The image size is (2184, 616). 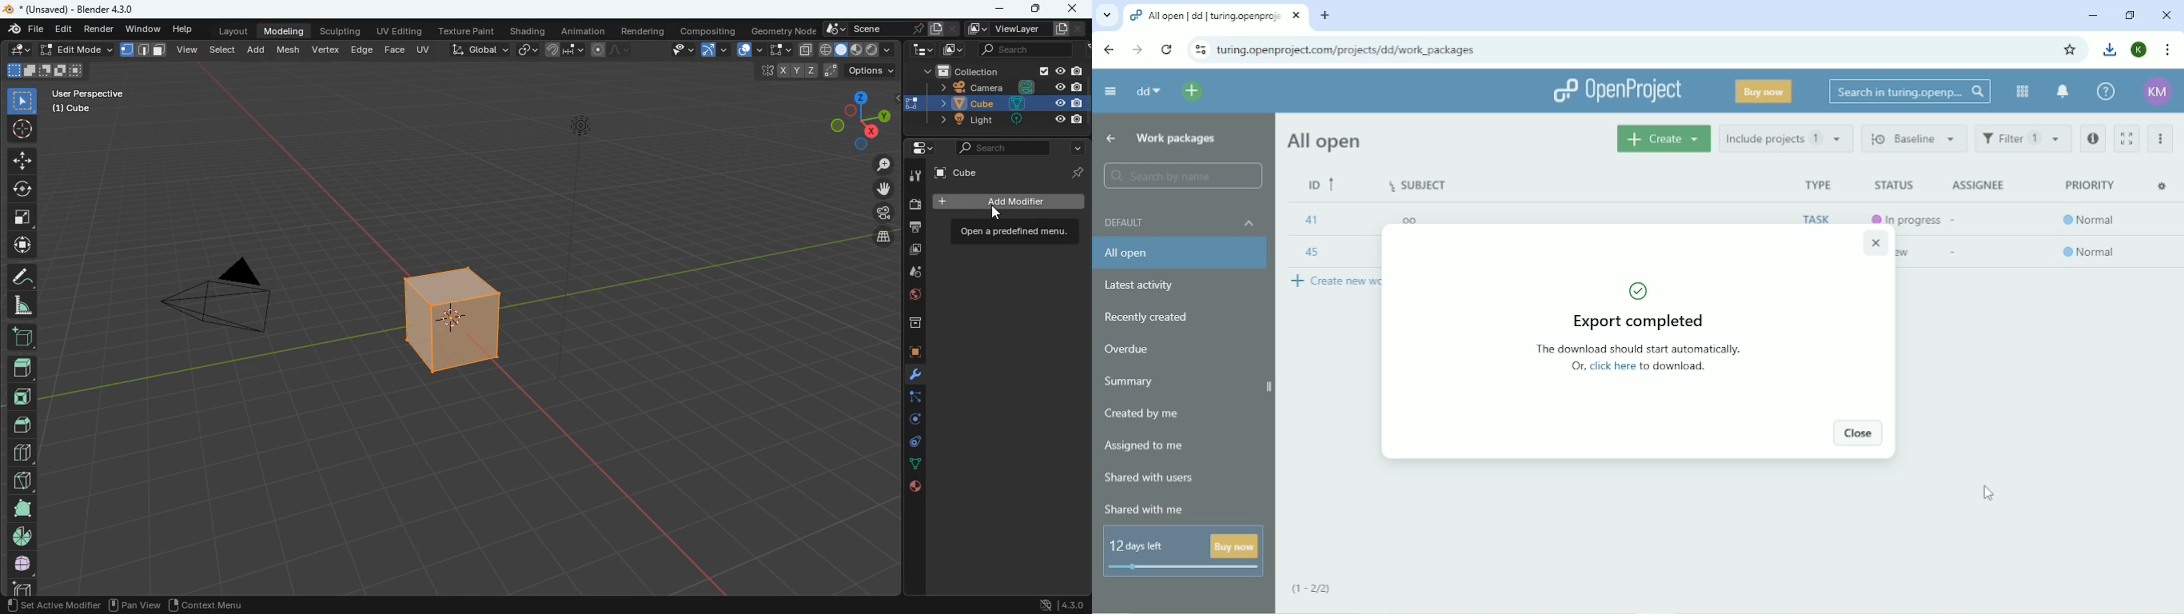 I want to click on Status, so click(x=1894, y=186).